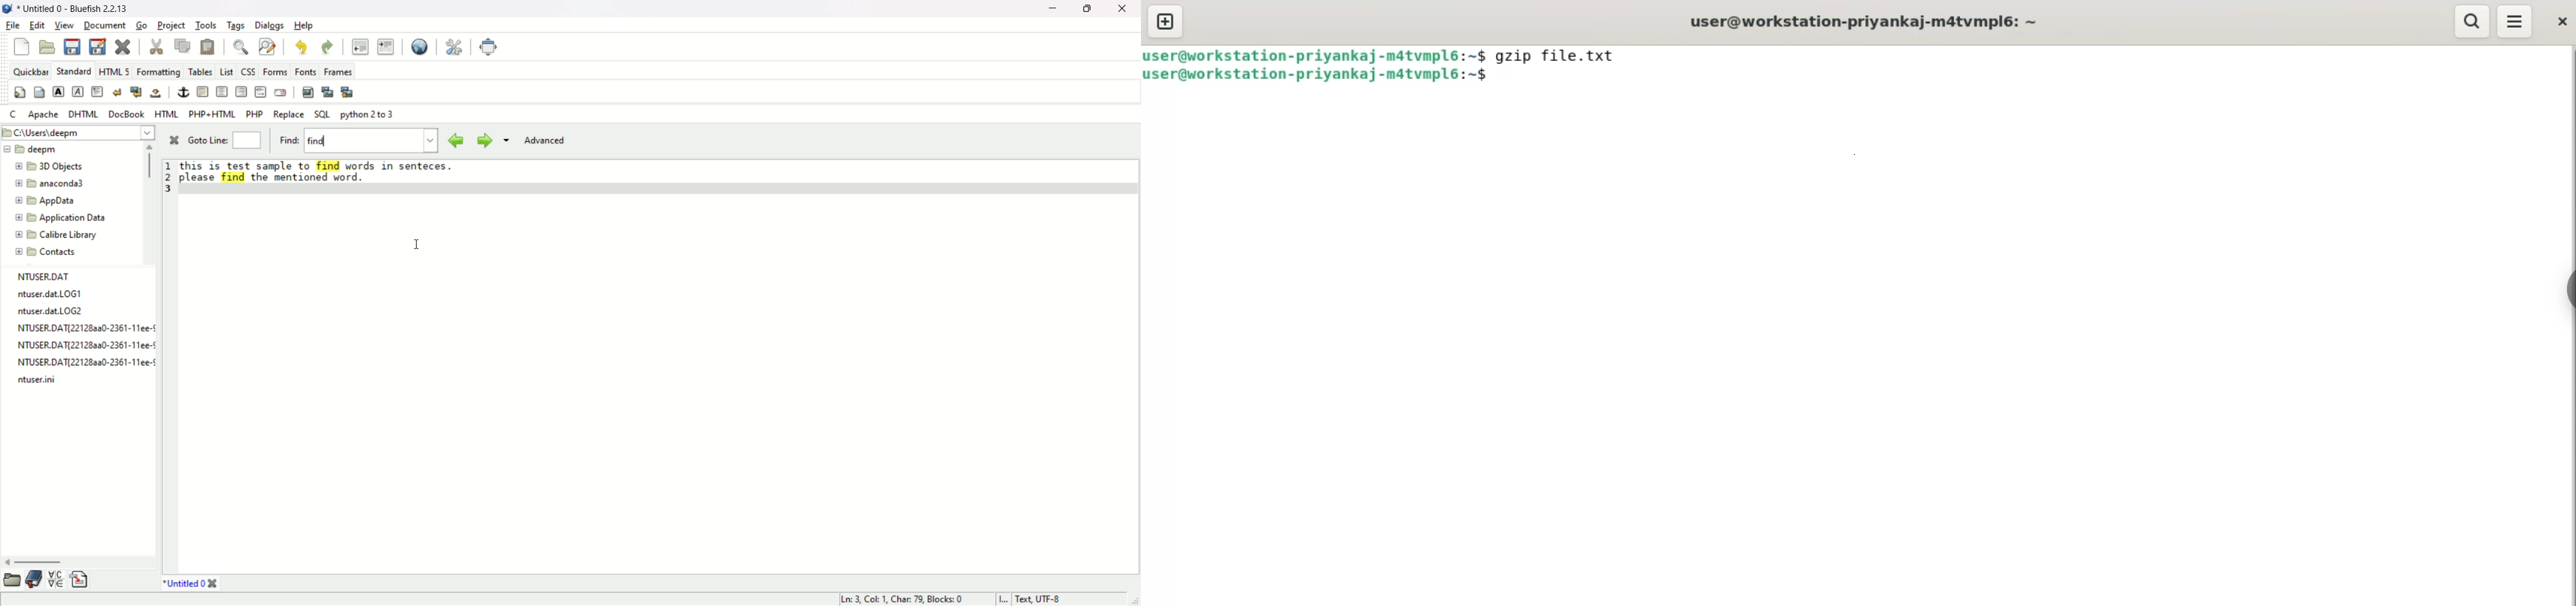 Image resolution: width=2576 pixels, height=616 pixels. I want to click on close, so click(1126, 10).